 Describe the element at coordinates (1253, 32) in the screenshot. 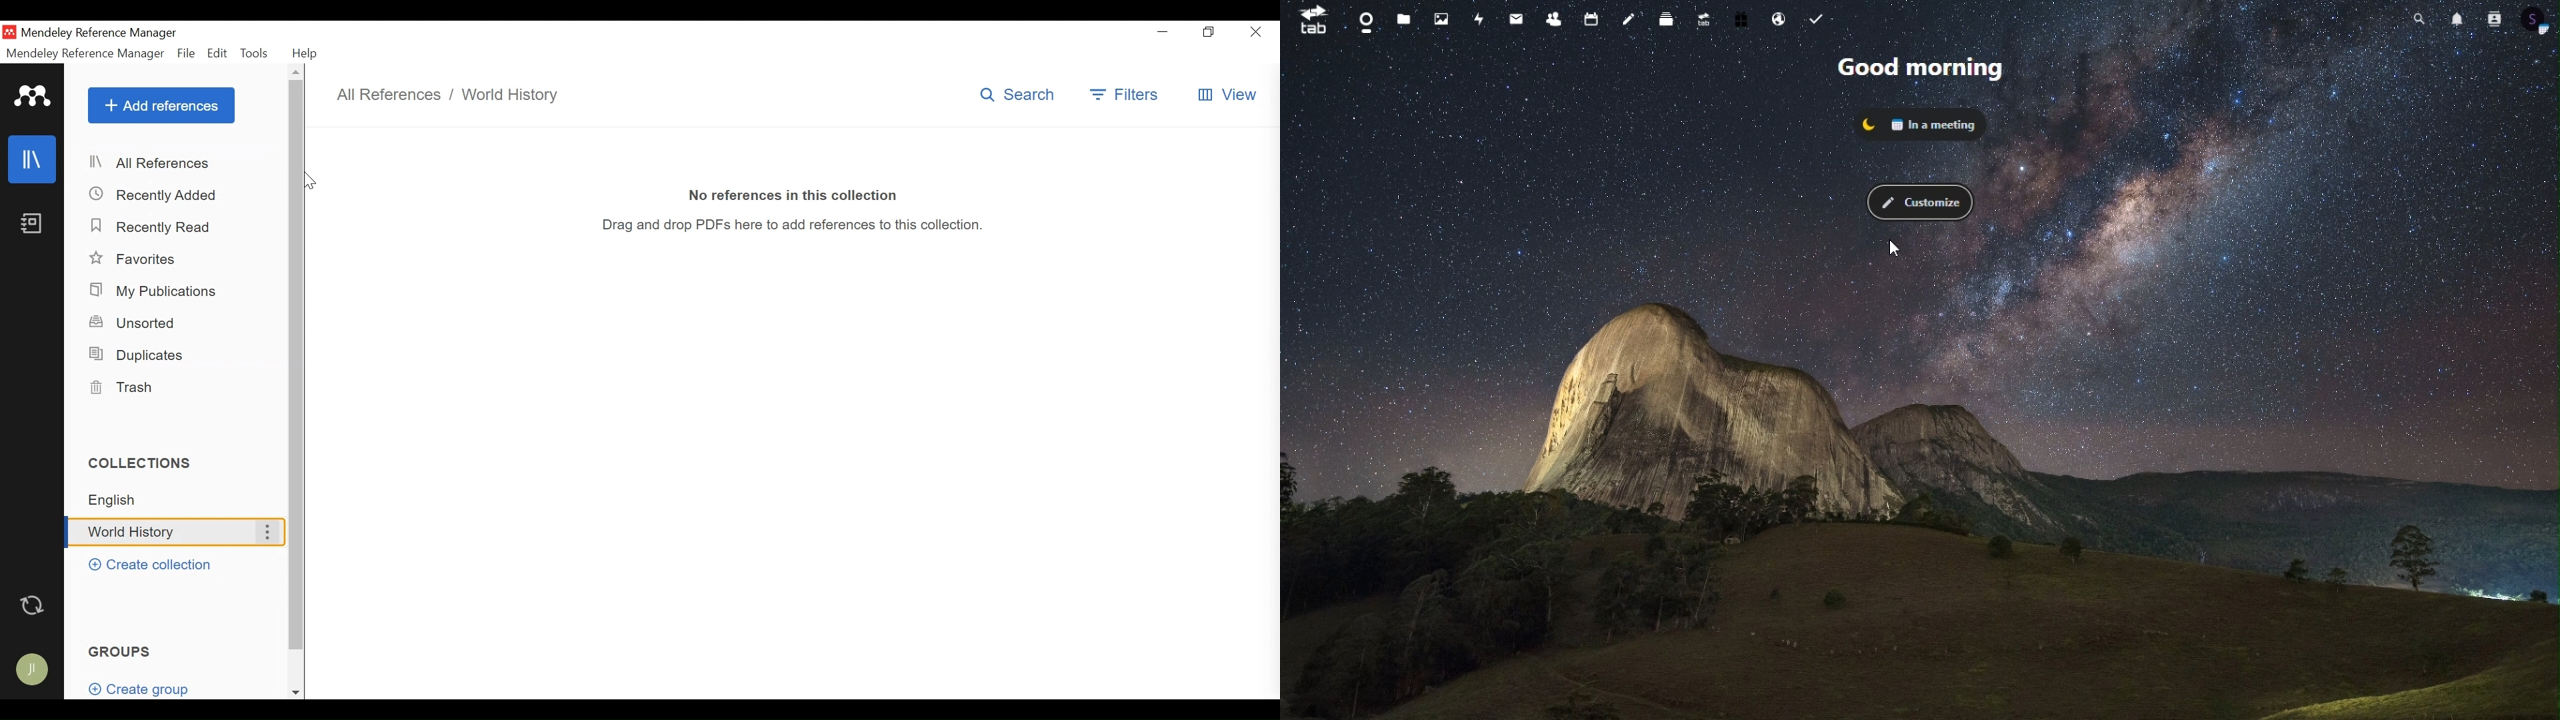

I see `Close` at that location.